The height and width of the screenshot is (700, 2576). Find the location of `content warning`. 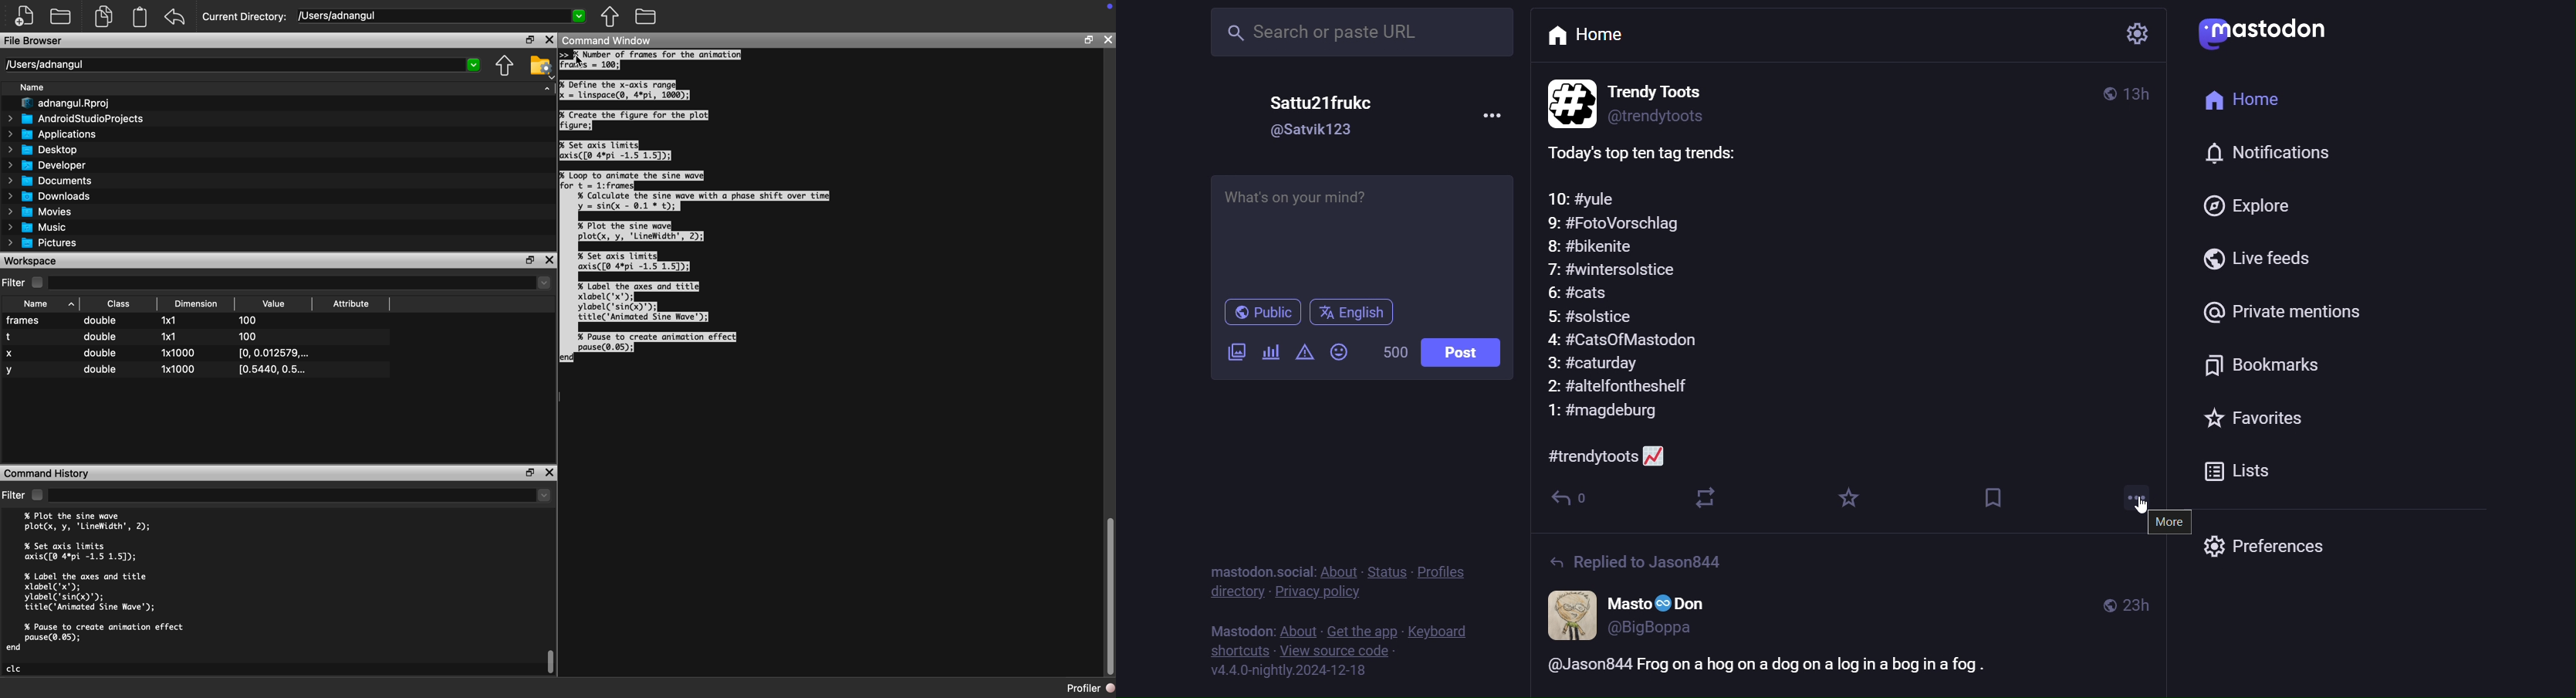

content warning is located at coordinates (1305, 354).